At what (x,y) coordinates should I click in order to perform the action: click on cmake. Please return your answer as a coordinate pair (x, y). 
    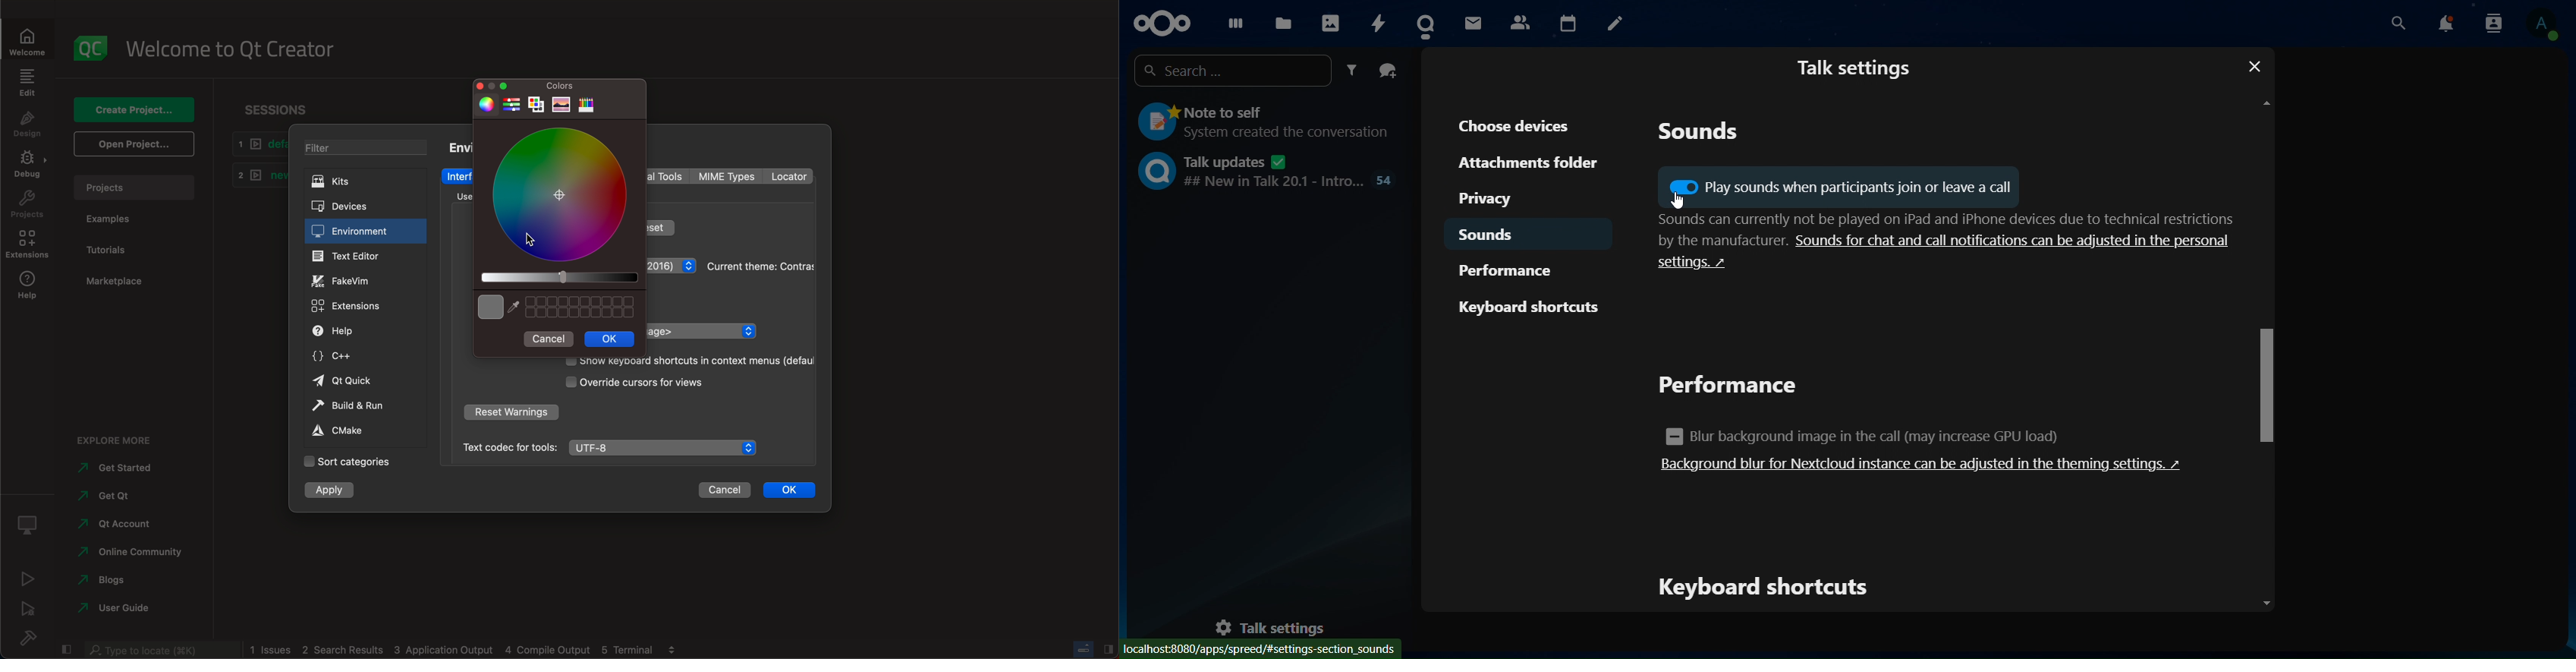
    Looking at the image, I should click on (358, 431).